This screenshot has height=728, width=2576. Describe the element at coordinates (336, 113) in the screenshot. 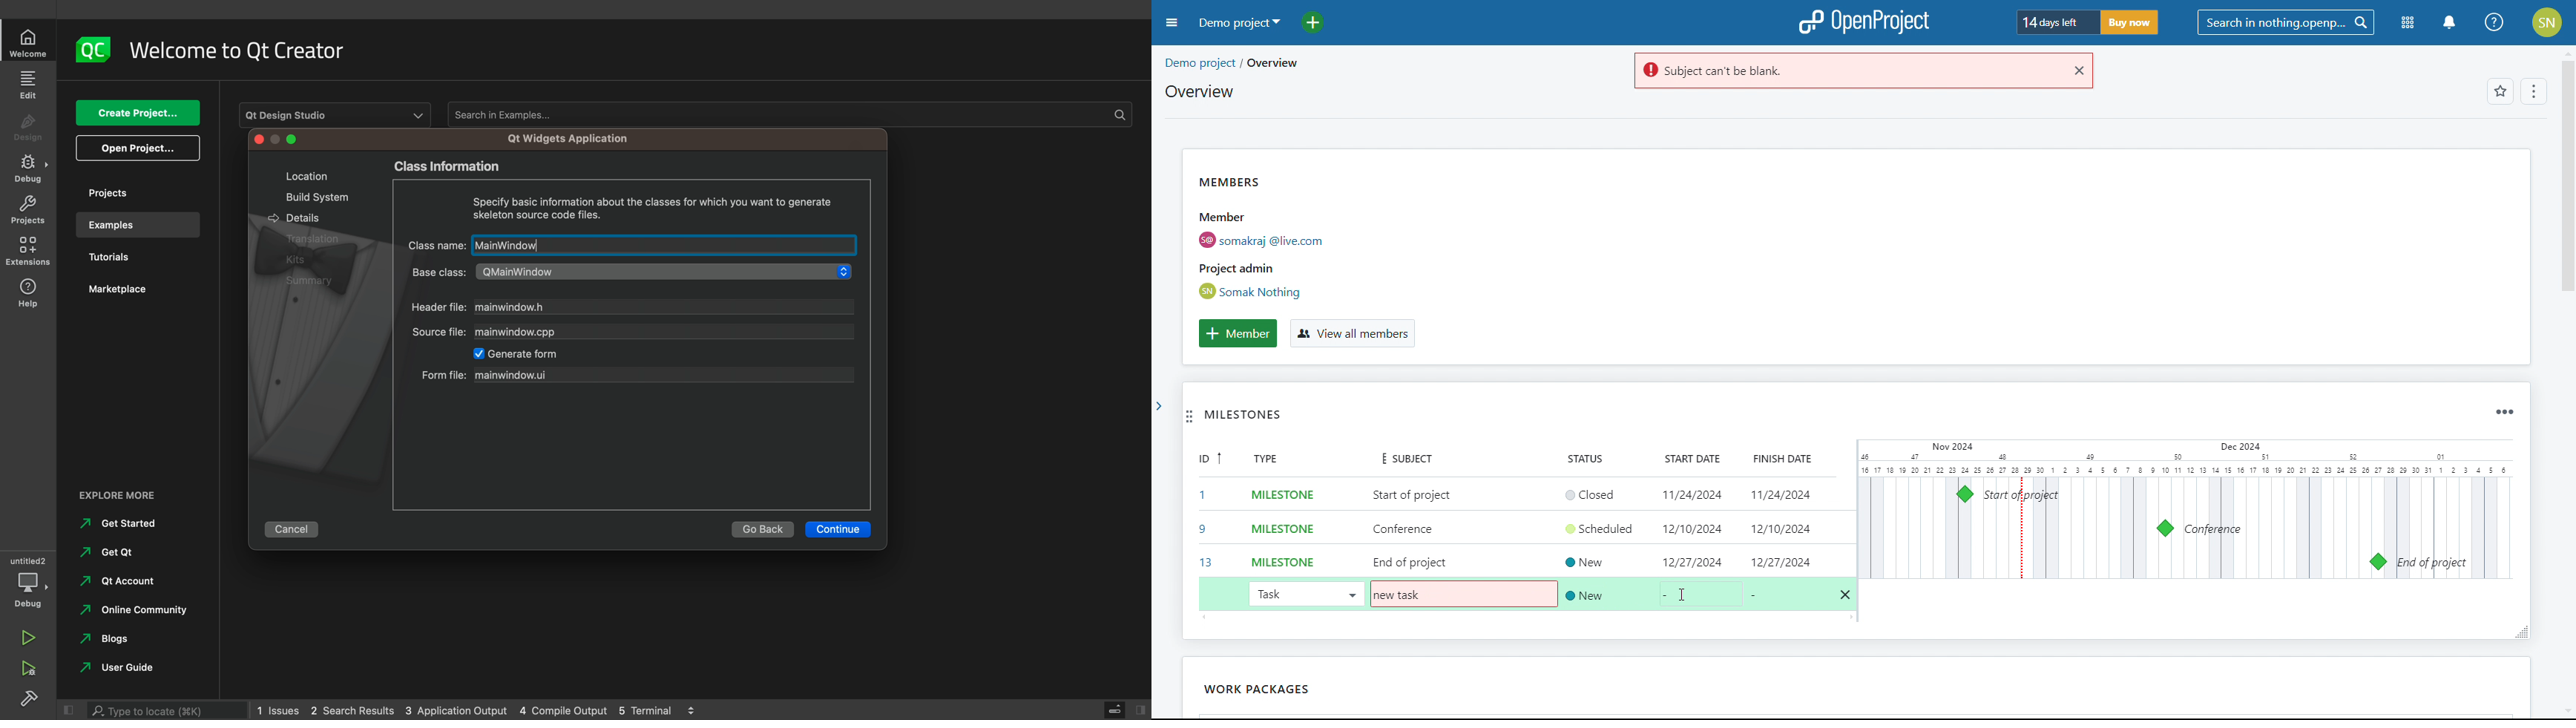

I see `Qt Design` at that location.